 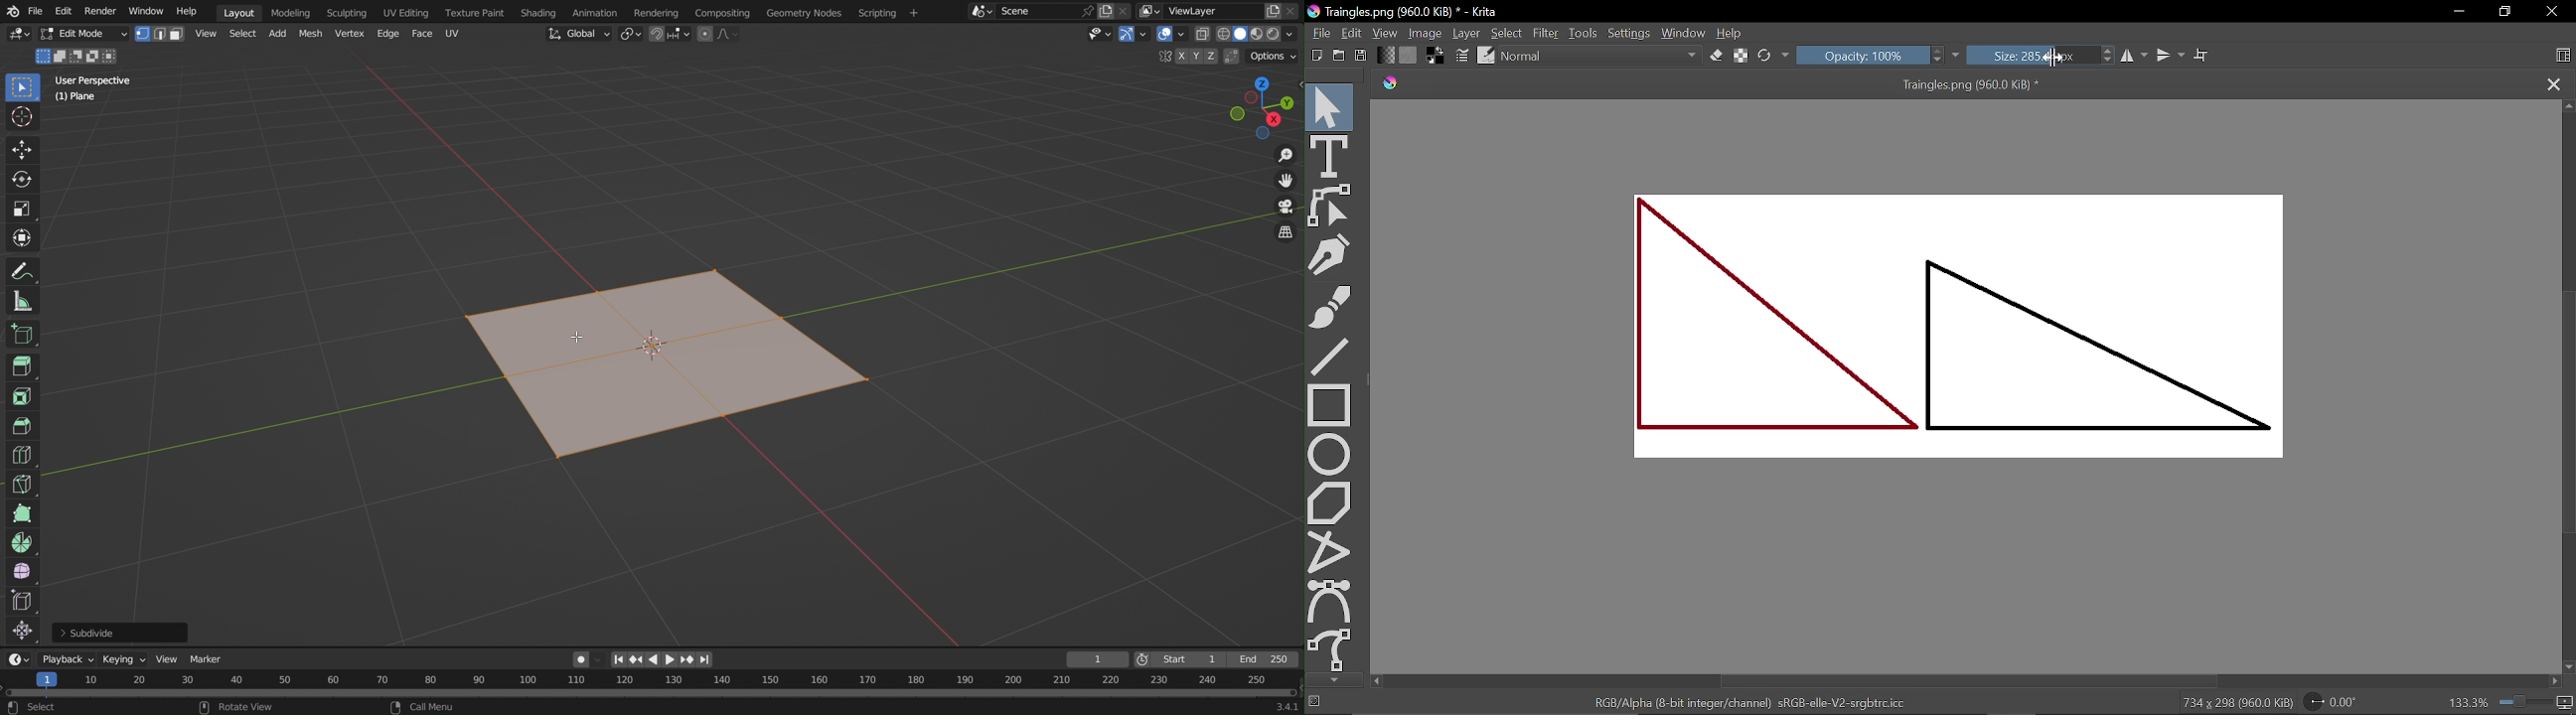 I want to click on Move, so click(x=22, y=150).